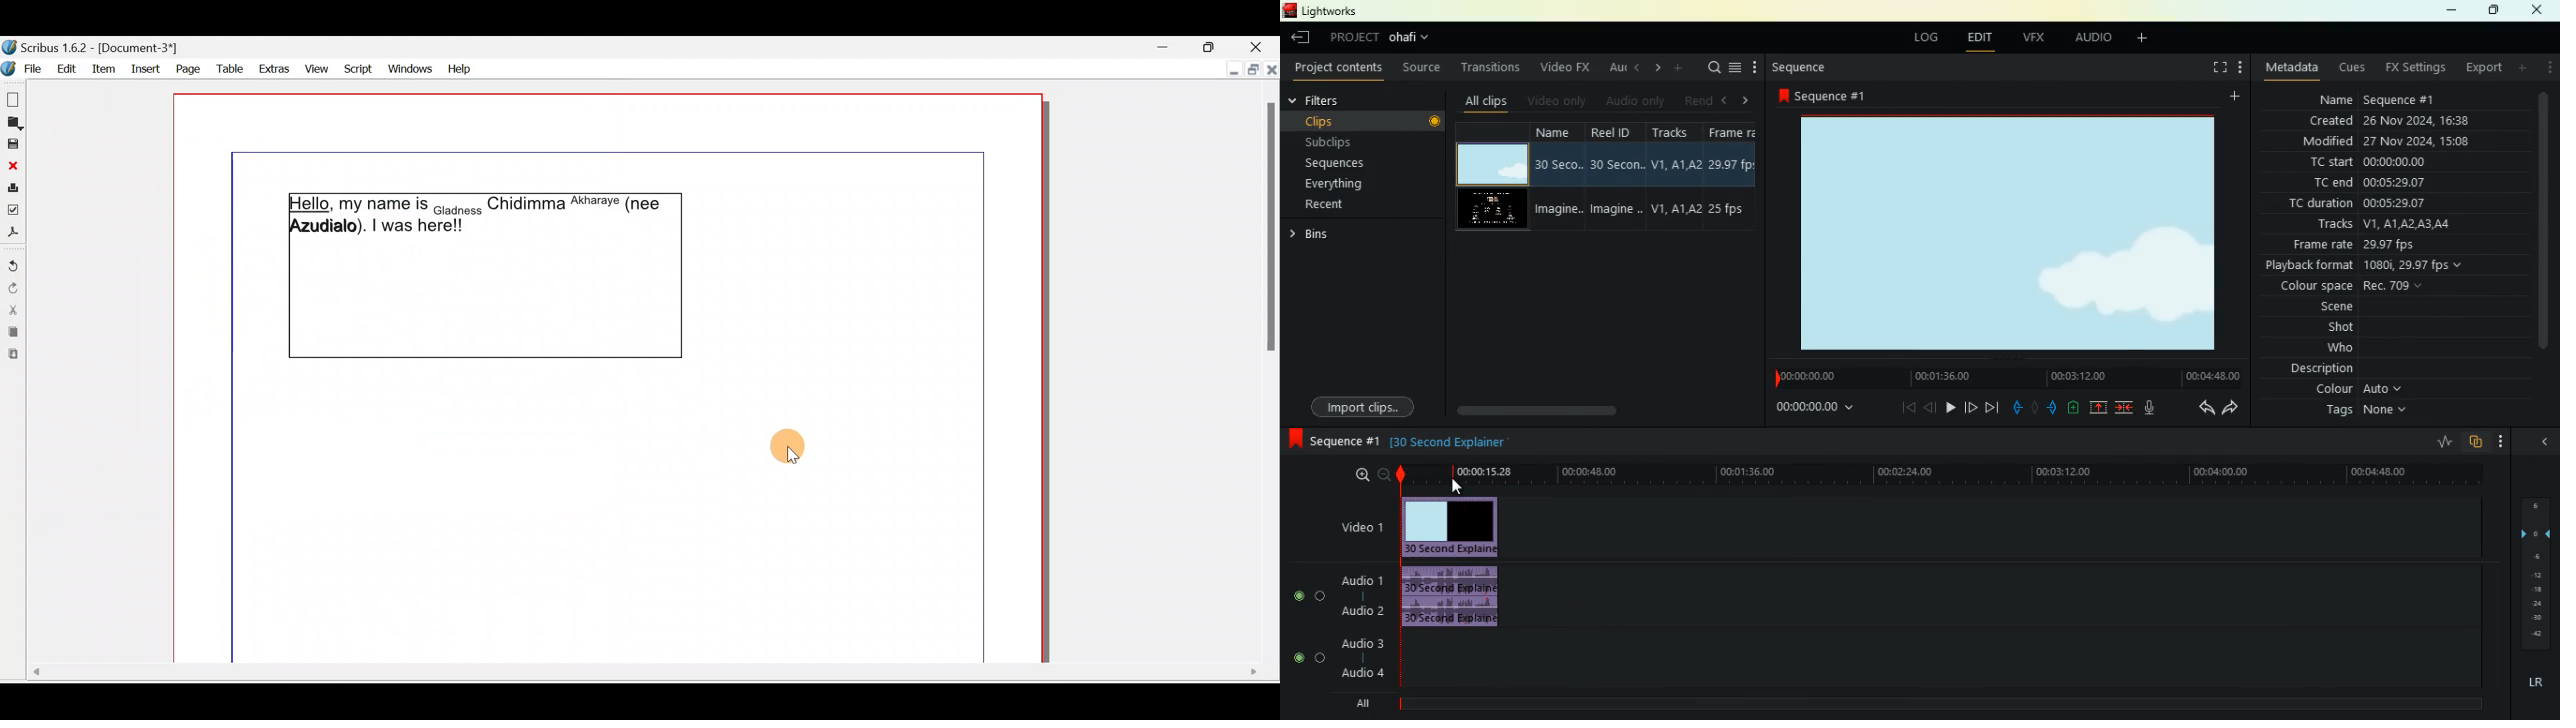 The image size is (2576, 728). What do you see at coordinates (1732, 133) in the screenshot?
I see `Frame ` at bounding box center [1732, 133].